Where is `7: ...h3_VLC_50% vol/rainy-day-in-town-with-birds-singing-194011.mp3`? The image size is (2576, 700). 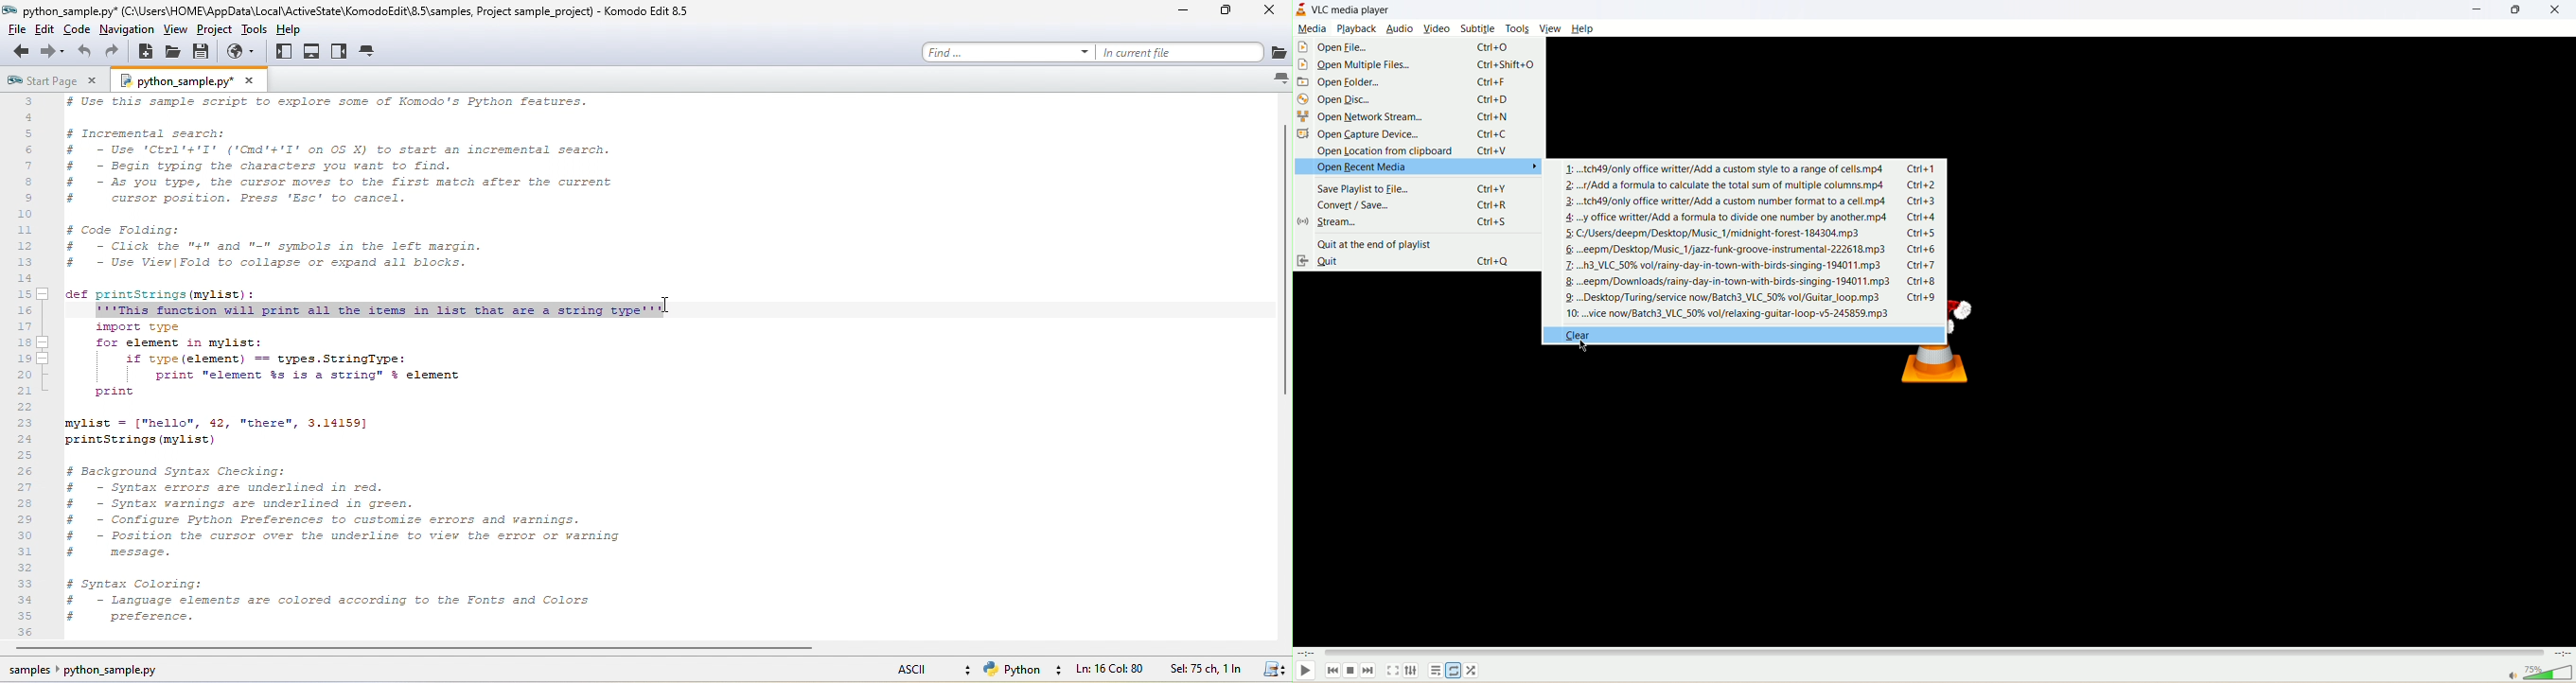 7: ...h3_VLC_50% vol/rainy-day-in-town-with-birds-singing-194011.mp3 is located at coordinates (1727, 265).